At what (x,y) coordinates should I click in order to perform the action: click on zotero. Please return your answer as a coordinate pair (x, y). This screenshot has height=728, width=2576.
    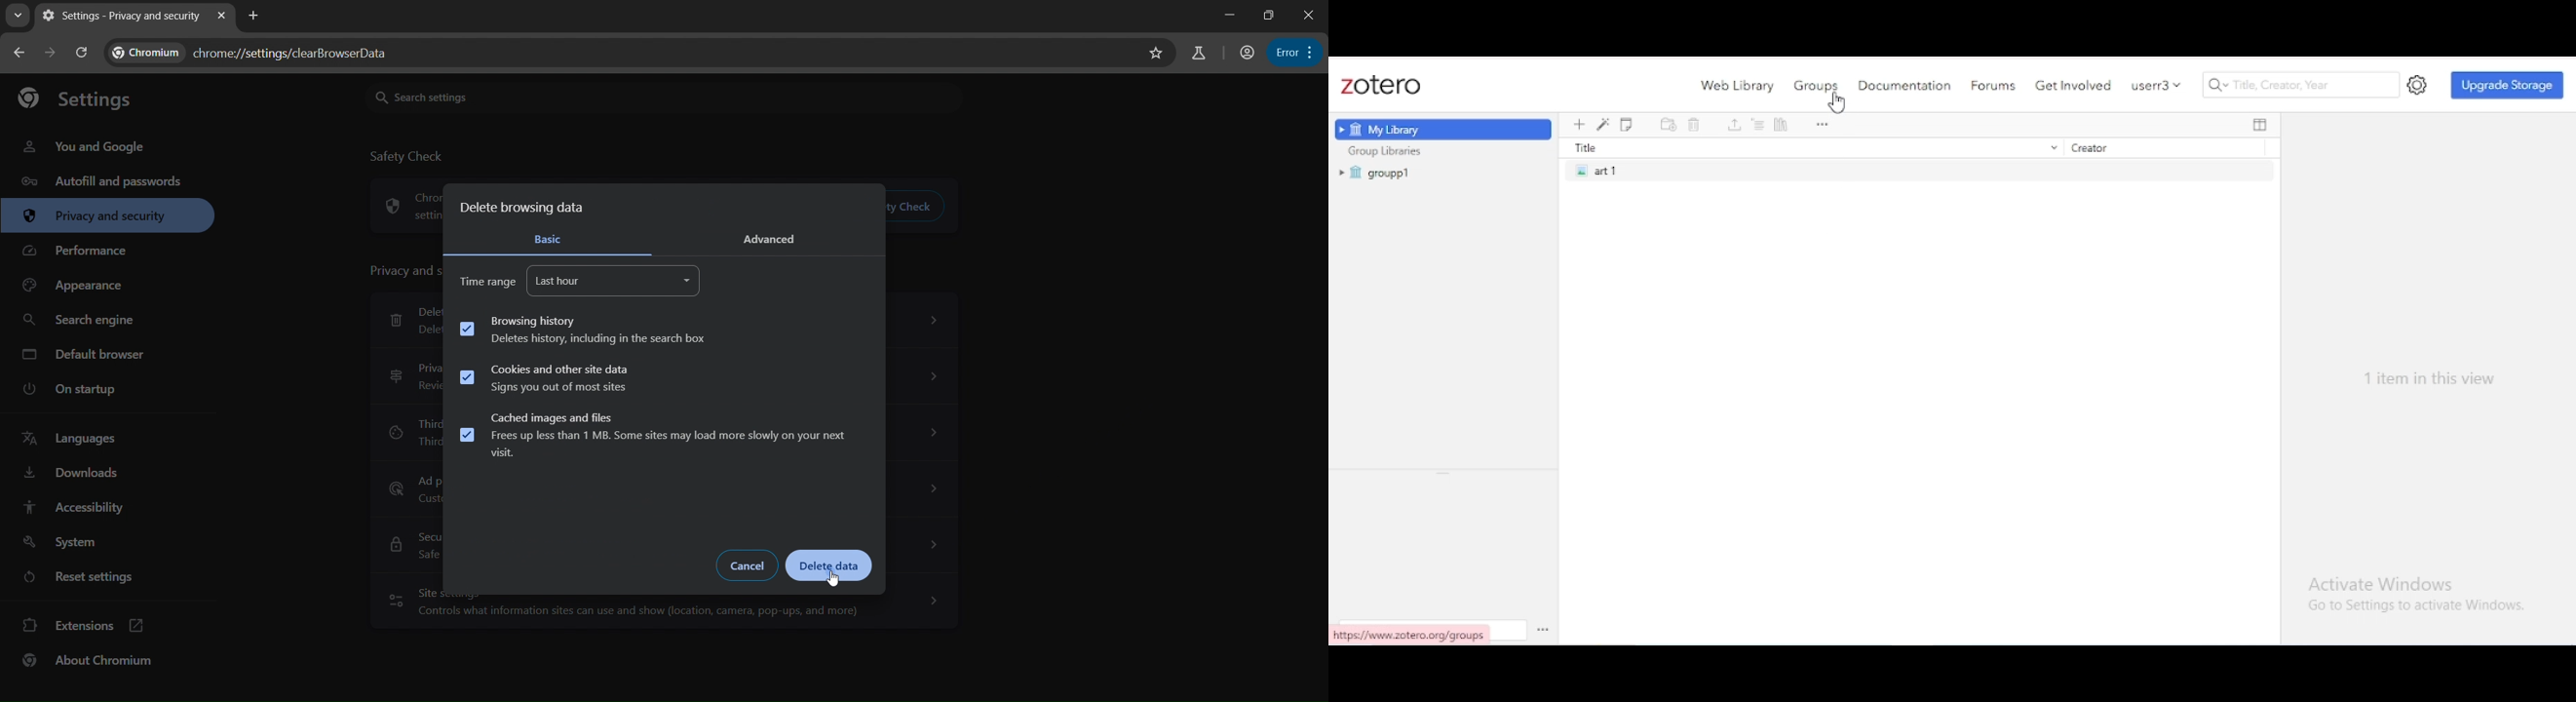
    Looking at the image, I should click on (1381, 86).